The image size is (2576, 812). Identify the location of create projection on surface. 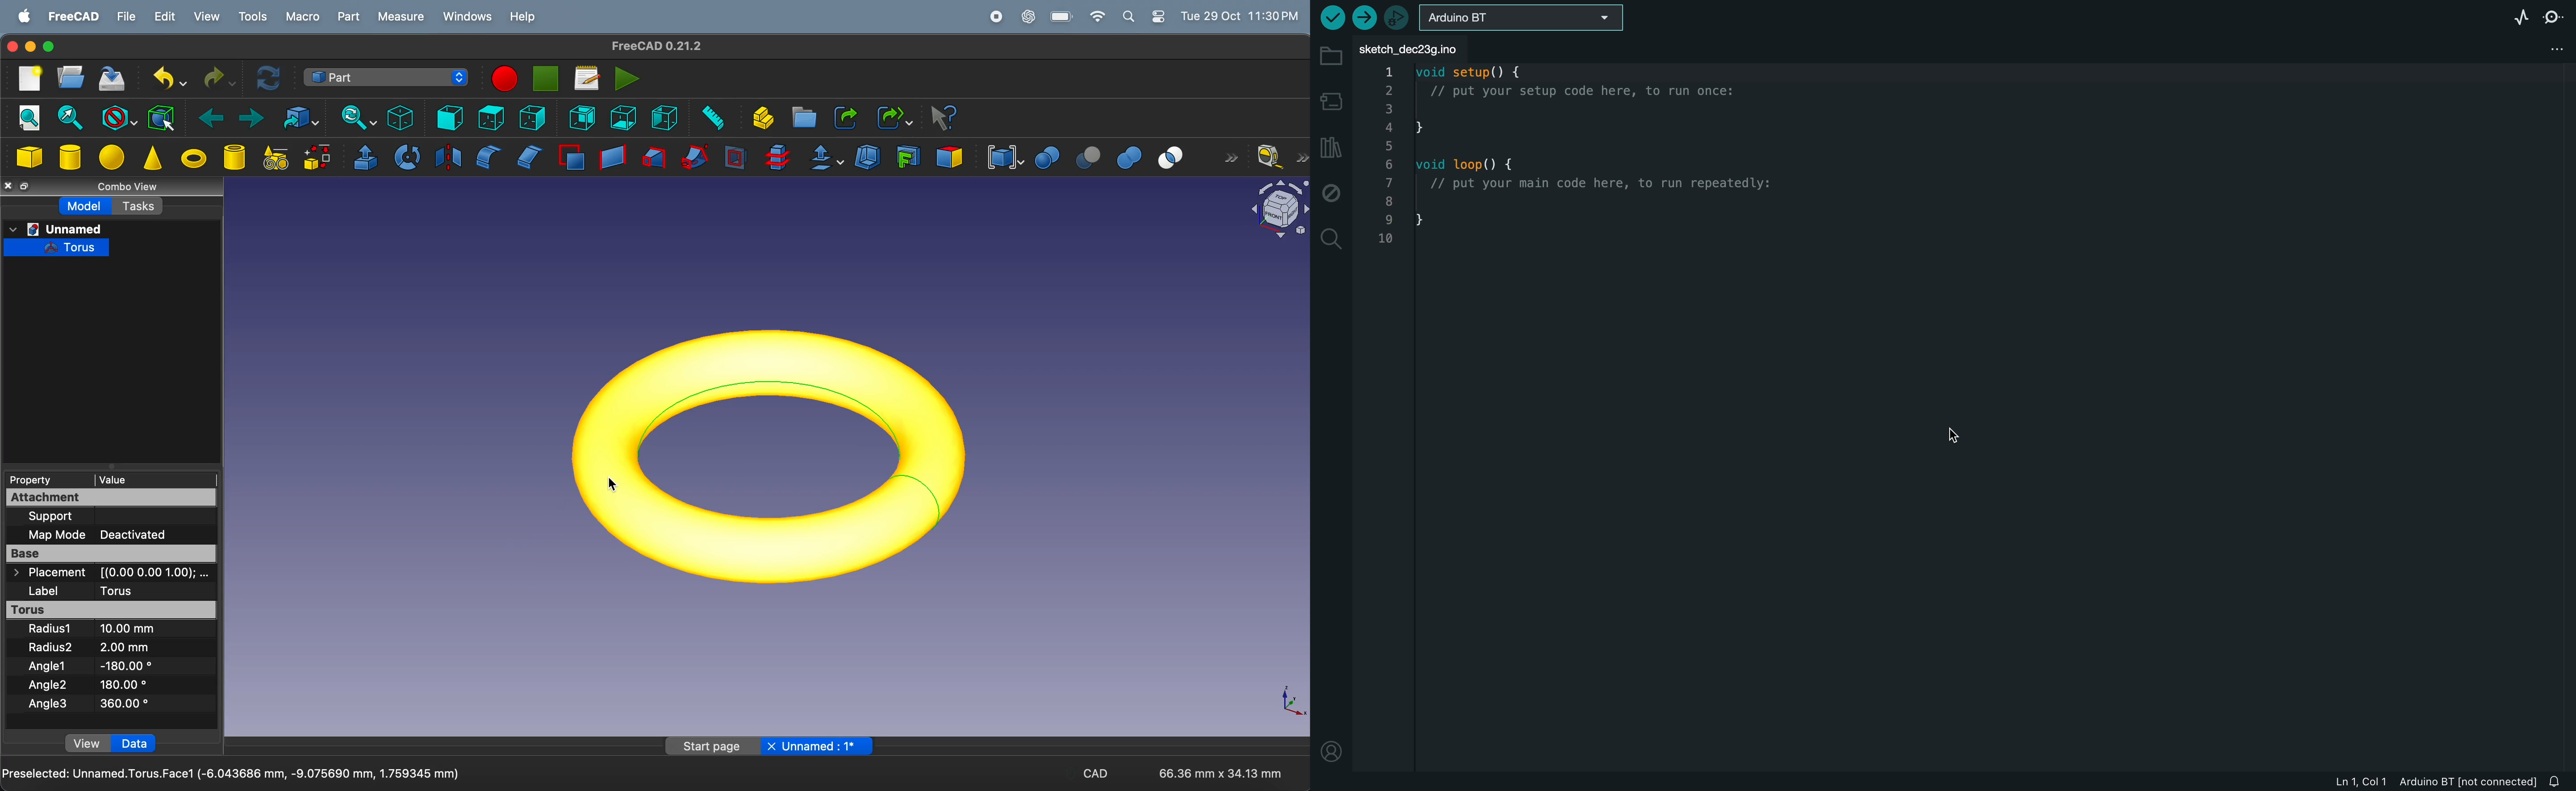
(906, 157).